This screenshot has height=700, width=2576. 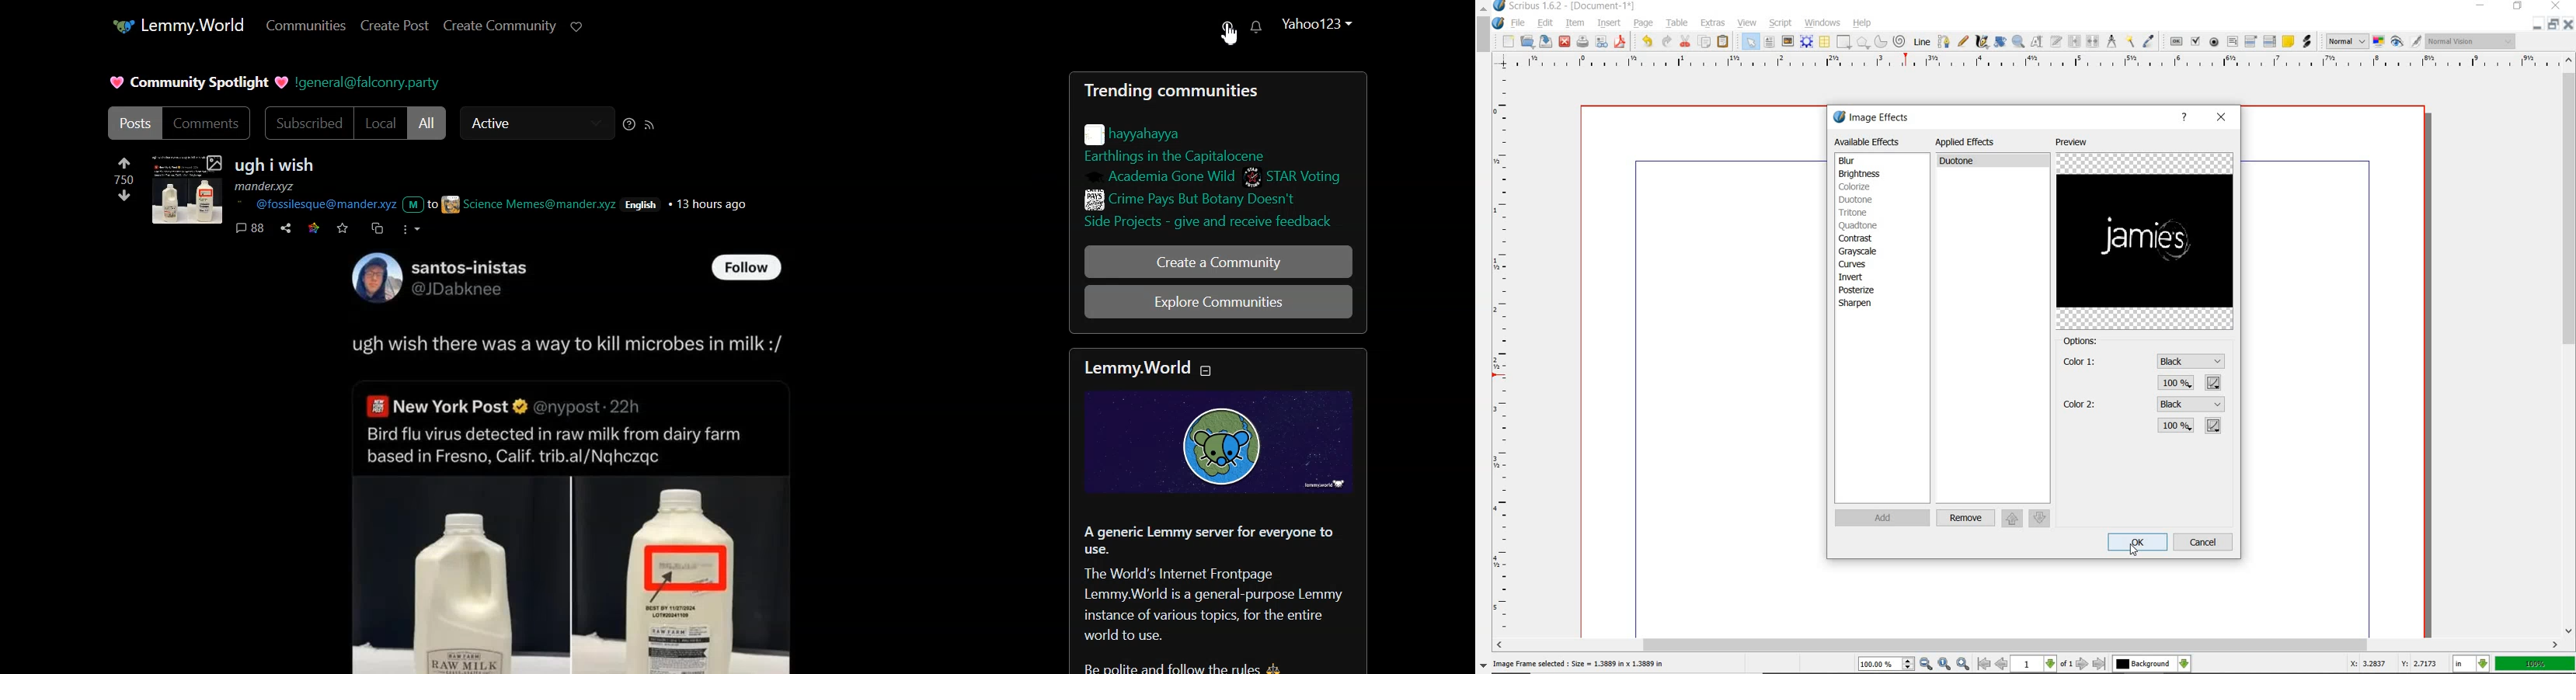 What do you see at coordinates (1603, 42) in the screenshot?
I see `preflight verifier` at bounding box center [1603, 42].